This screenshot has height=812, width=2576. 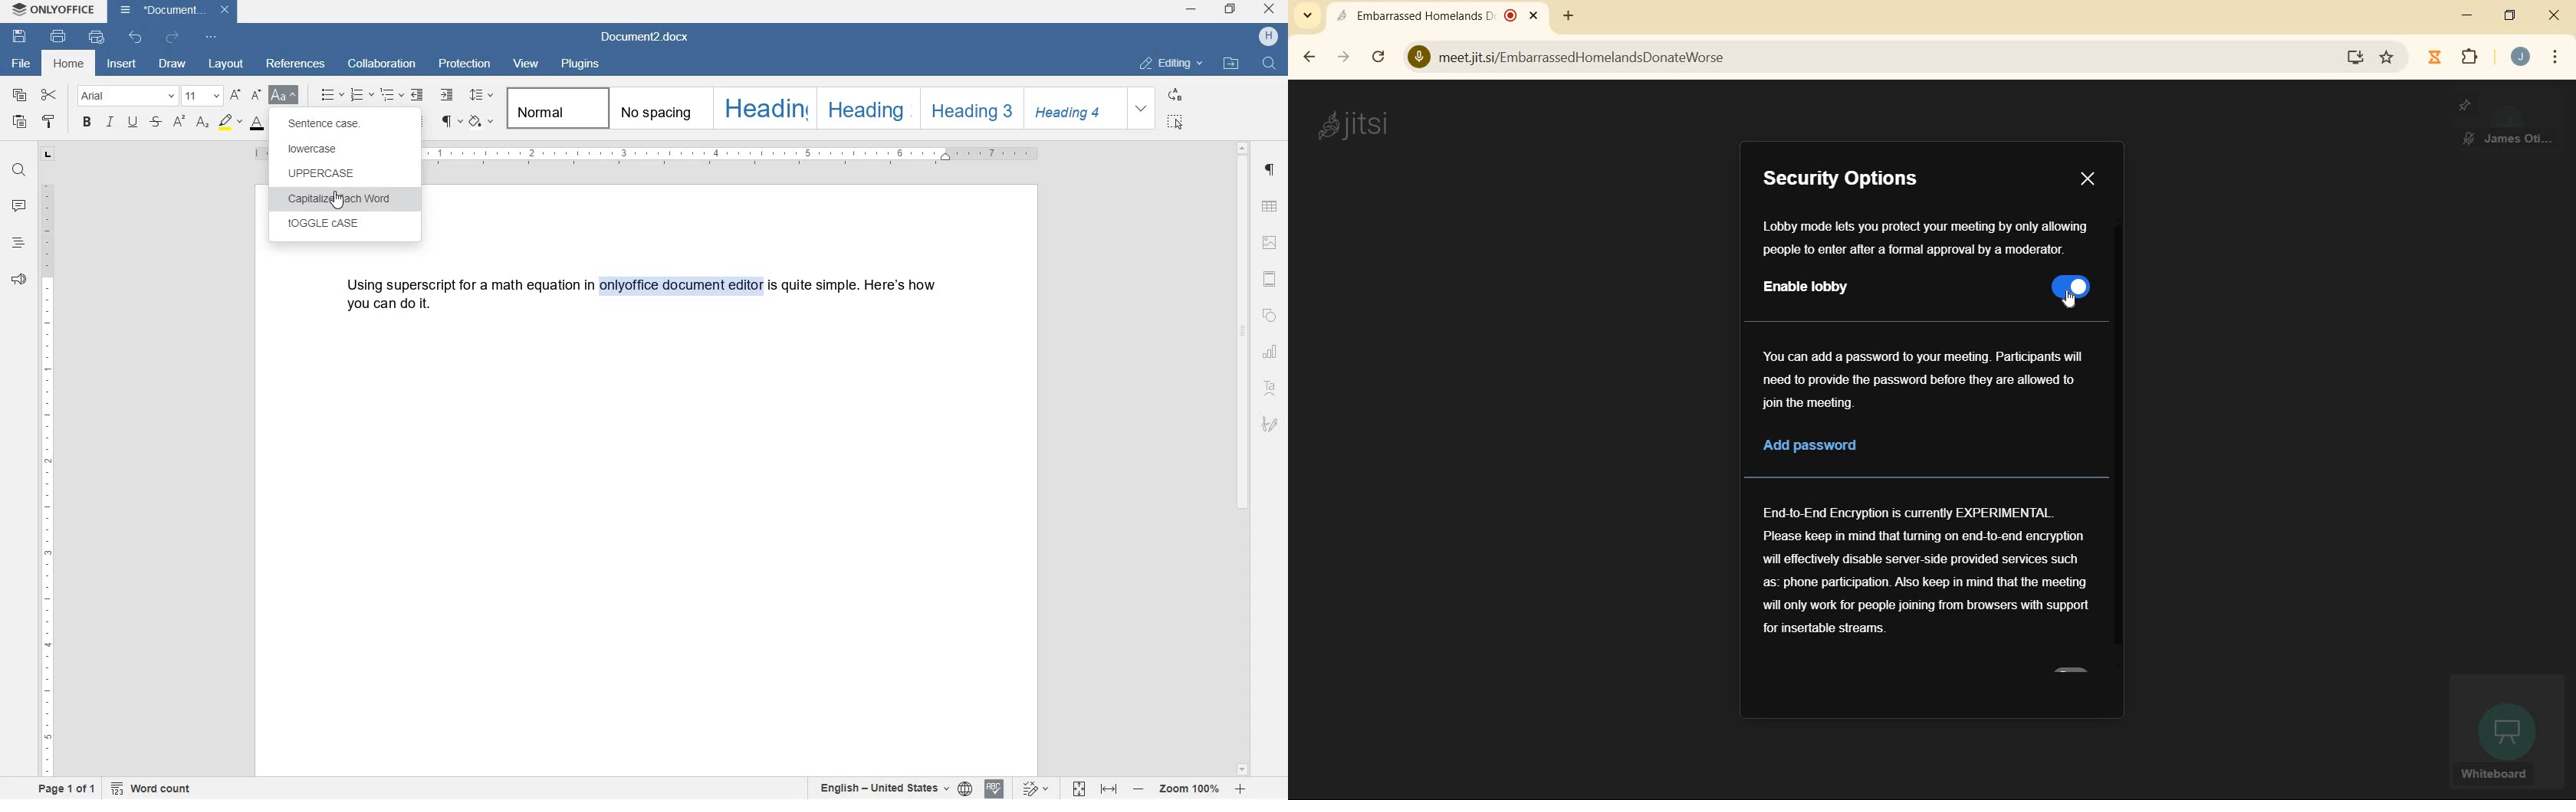 What do you see at coordinates (1921, 381) in the screenshot?
I see `instructions on adding password` at bounding box center [1921, 381].